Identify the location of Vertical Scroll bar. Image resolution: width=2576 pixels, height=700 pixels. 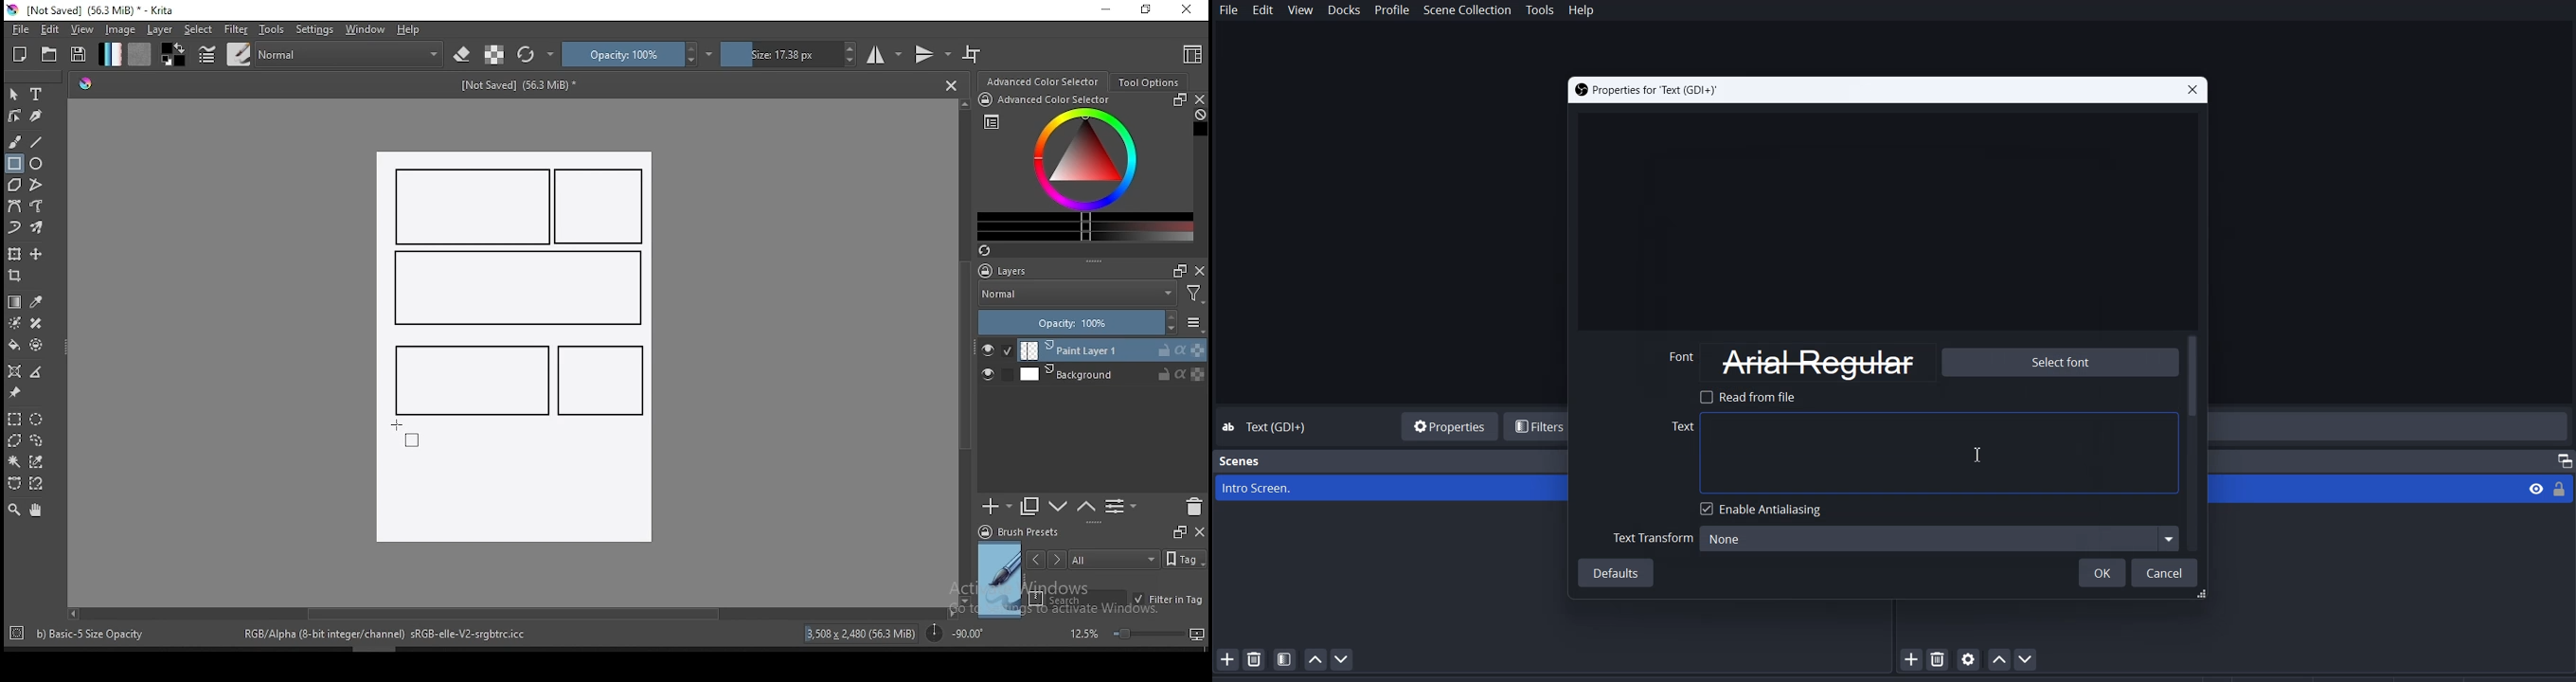
(2195, 443).